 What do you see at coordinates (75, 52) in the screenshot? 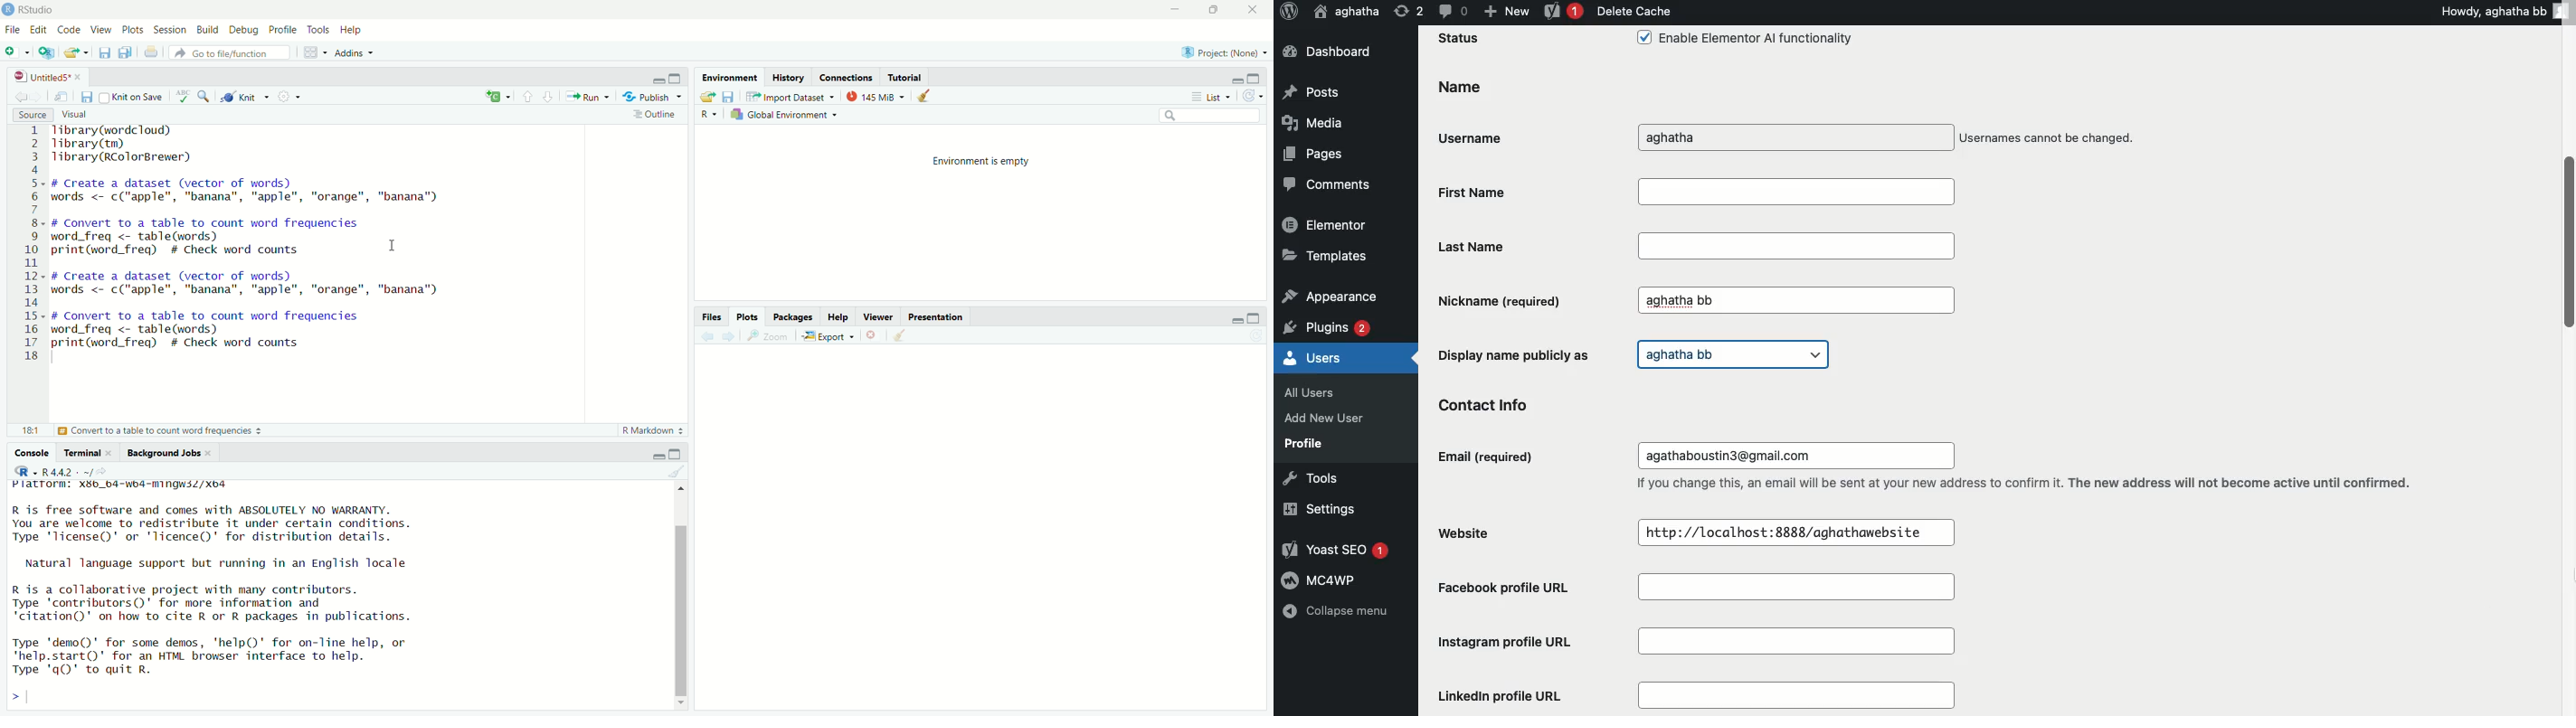
I see `Open an existing file` at bounding box center [75, 52].